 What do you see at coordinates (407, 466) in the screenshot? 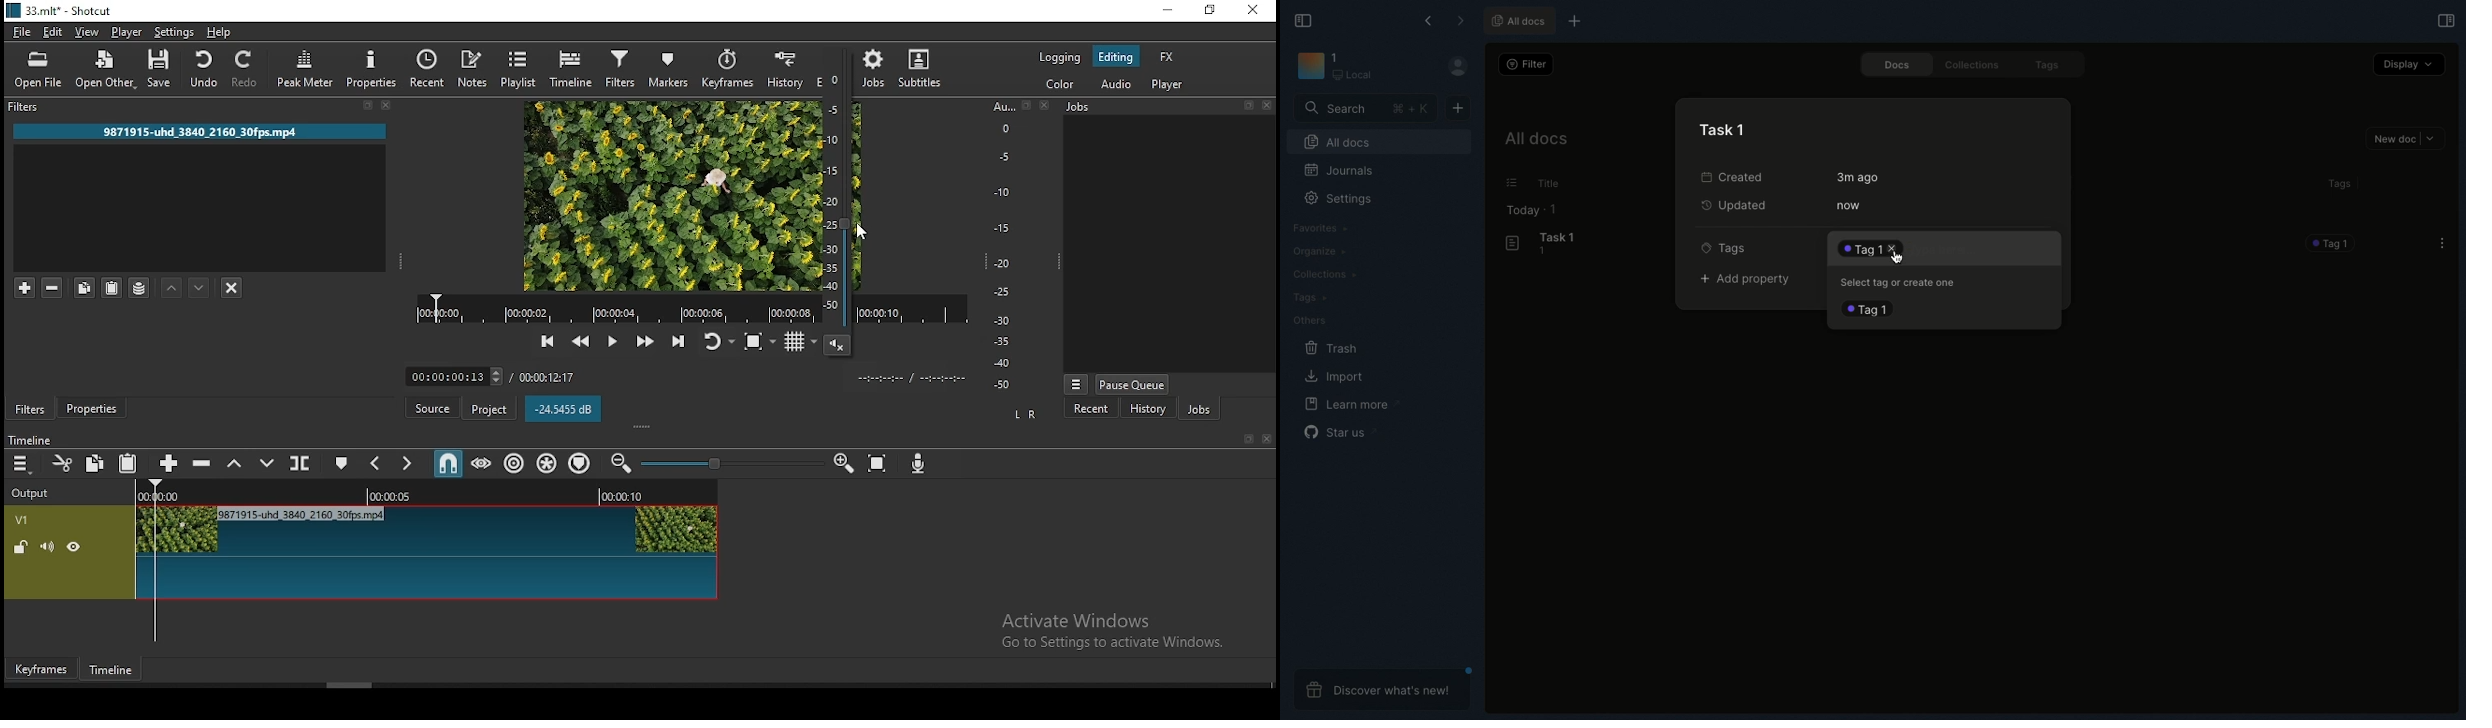
I see `next marker` at bounding box center [407, 466].